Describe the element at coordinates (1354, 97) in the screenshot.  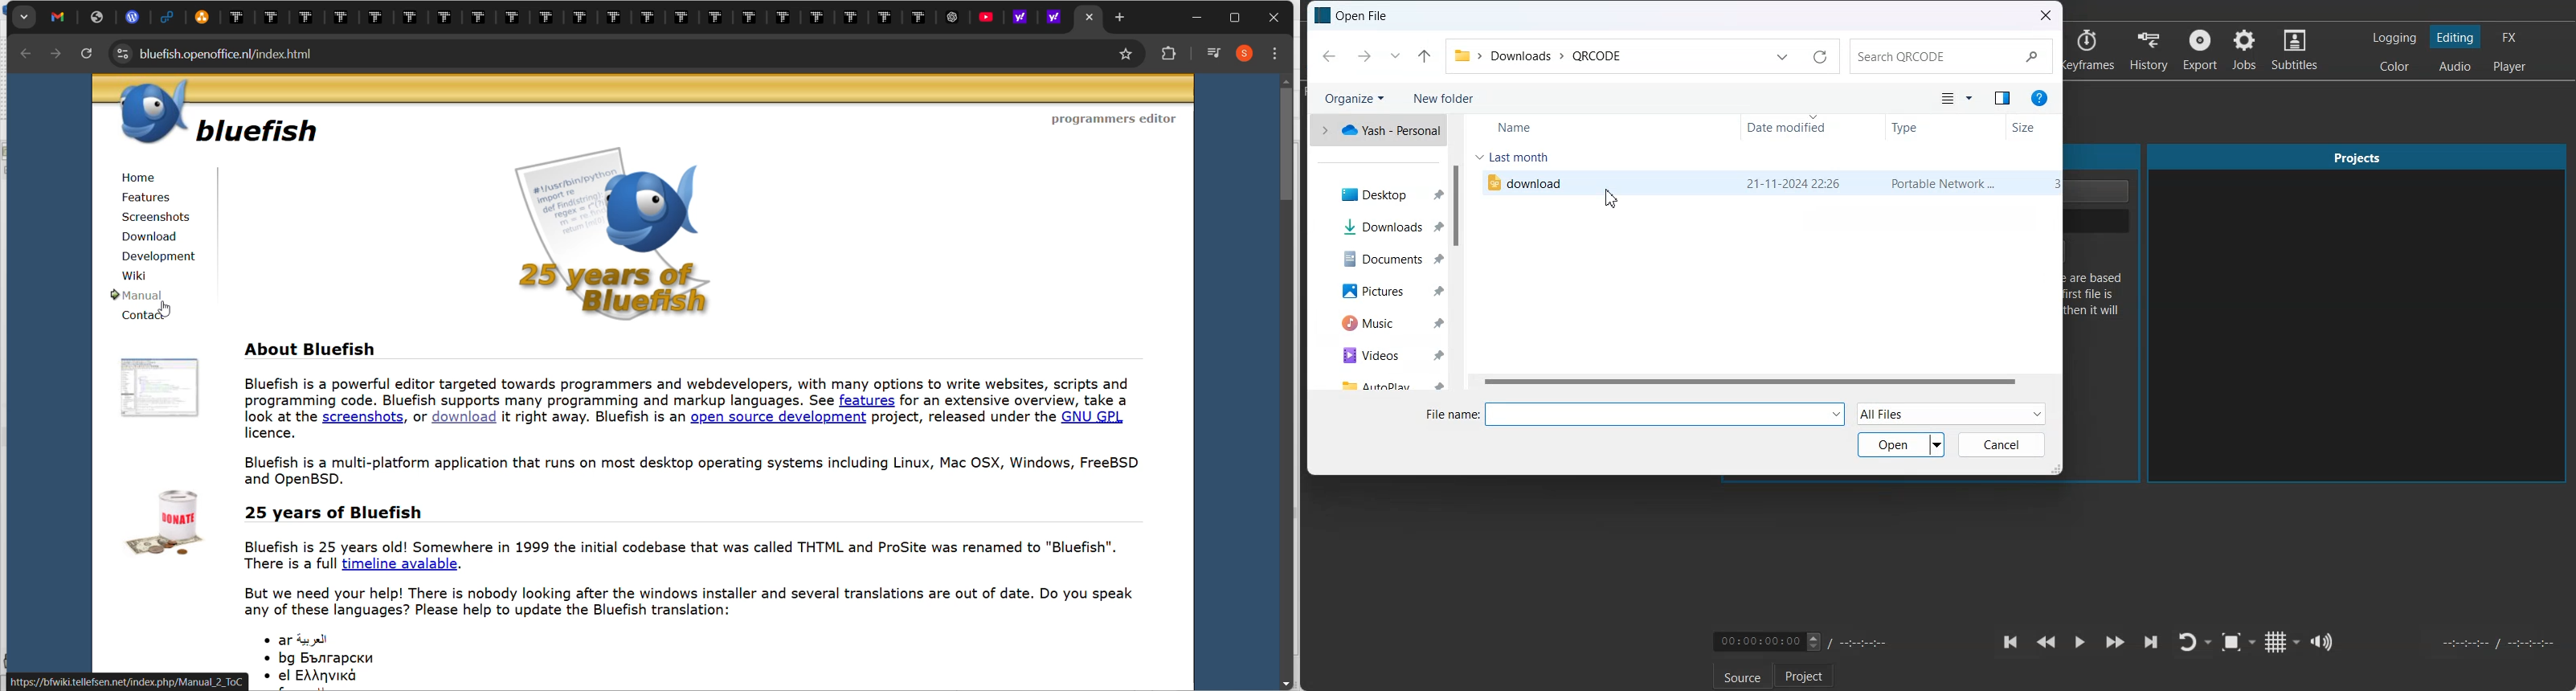
I see `Organize` at that location.